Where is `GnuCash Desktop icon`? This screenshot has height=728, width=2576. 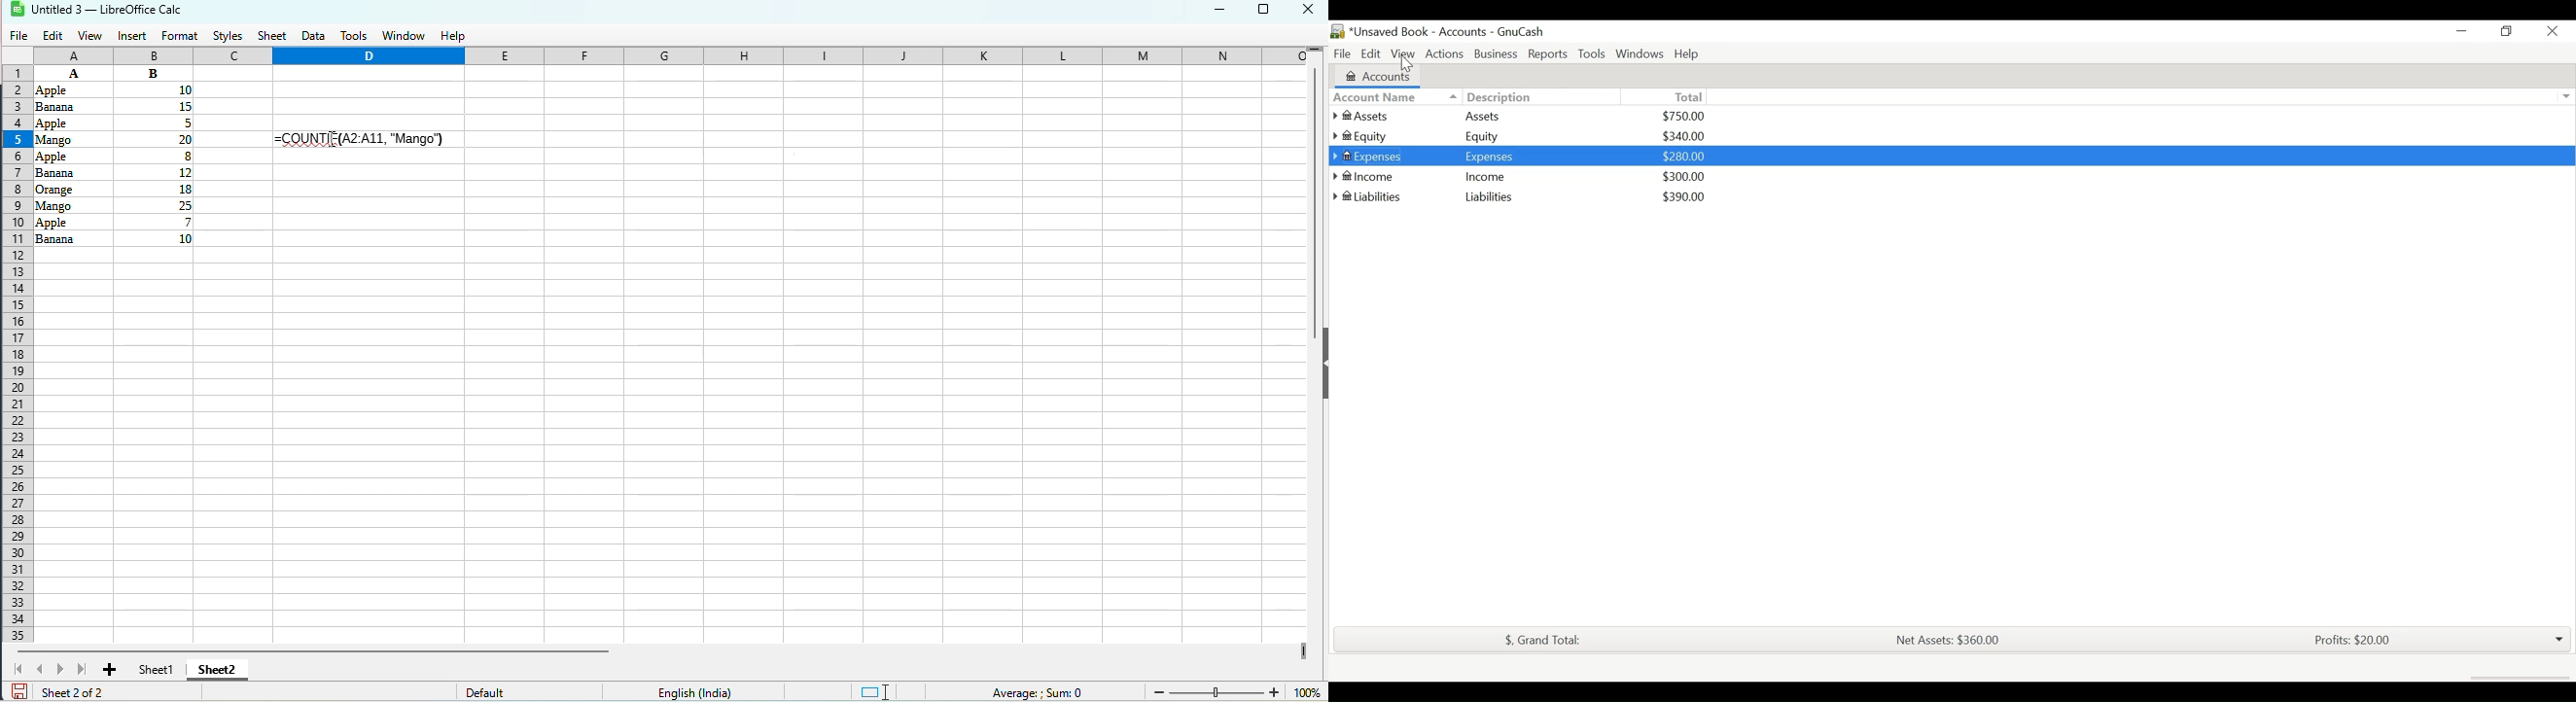
GnuCash Desktop icon is located at coordinates (1337, 32).